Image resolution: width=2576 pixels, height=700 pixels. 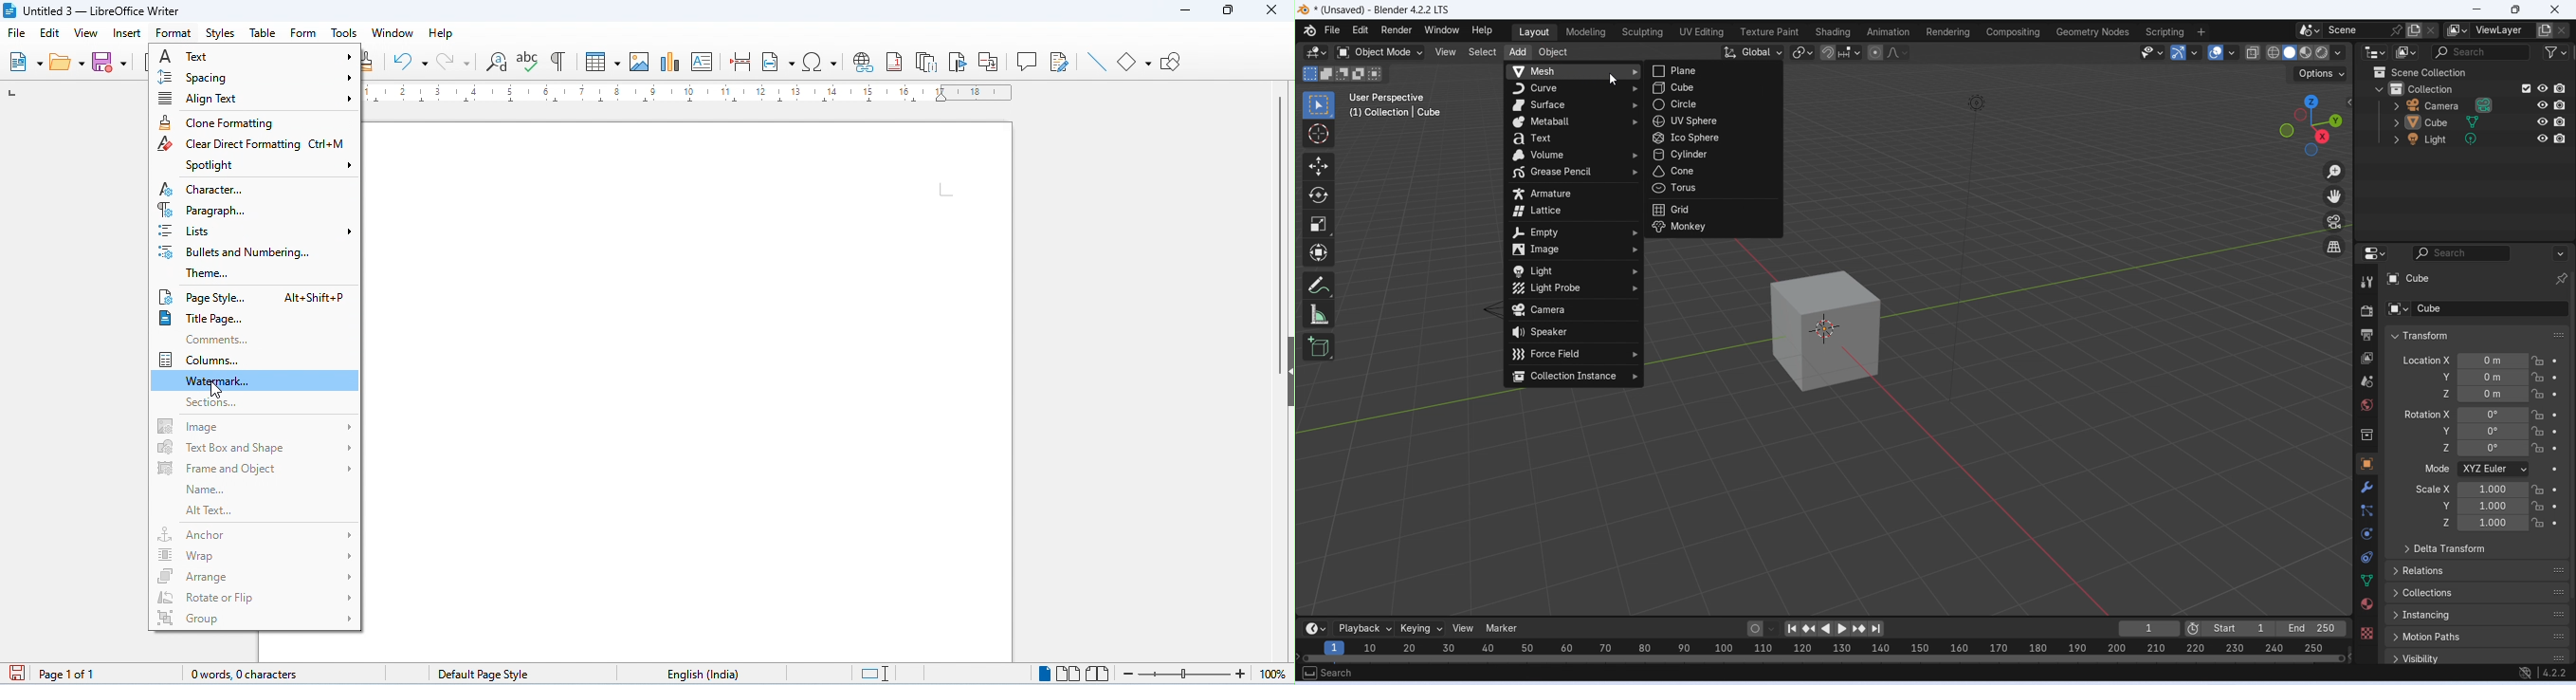 I want to click on columns, so click(x=202, y=359).